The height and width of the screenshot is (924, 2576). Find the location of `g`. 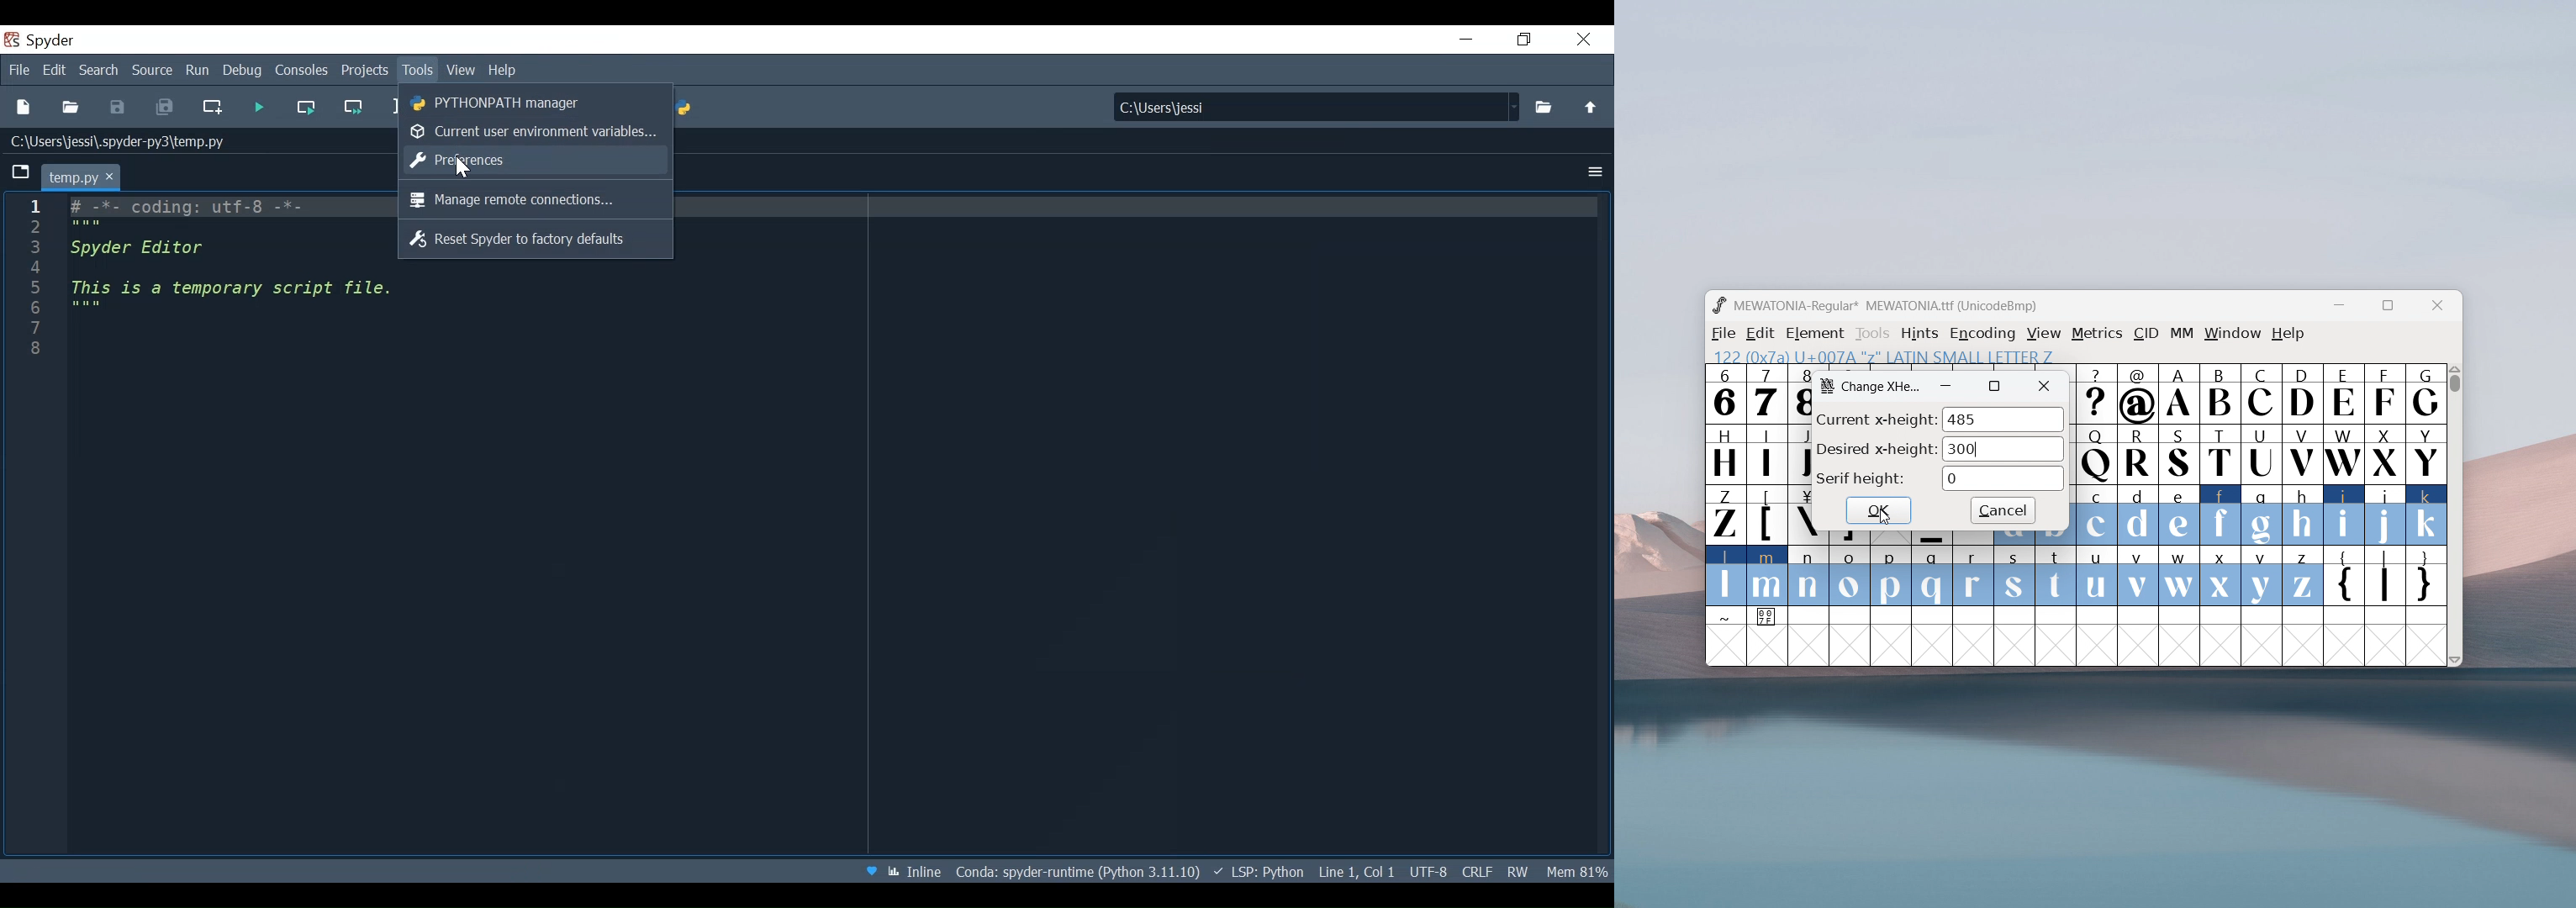

g is located at coordinates (2262, 514).